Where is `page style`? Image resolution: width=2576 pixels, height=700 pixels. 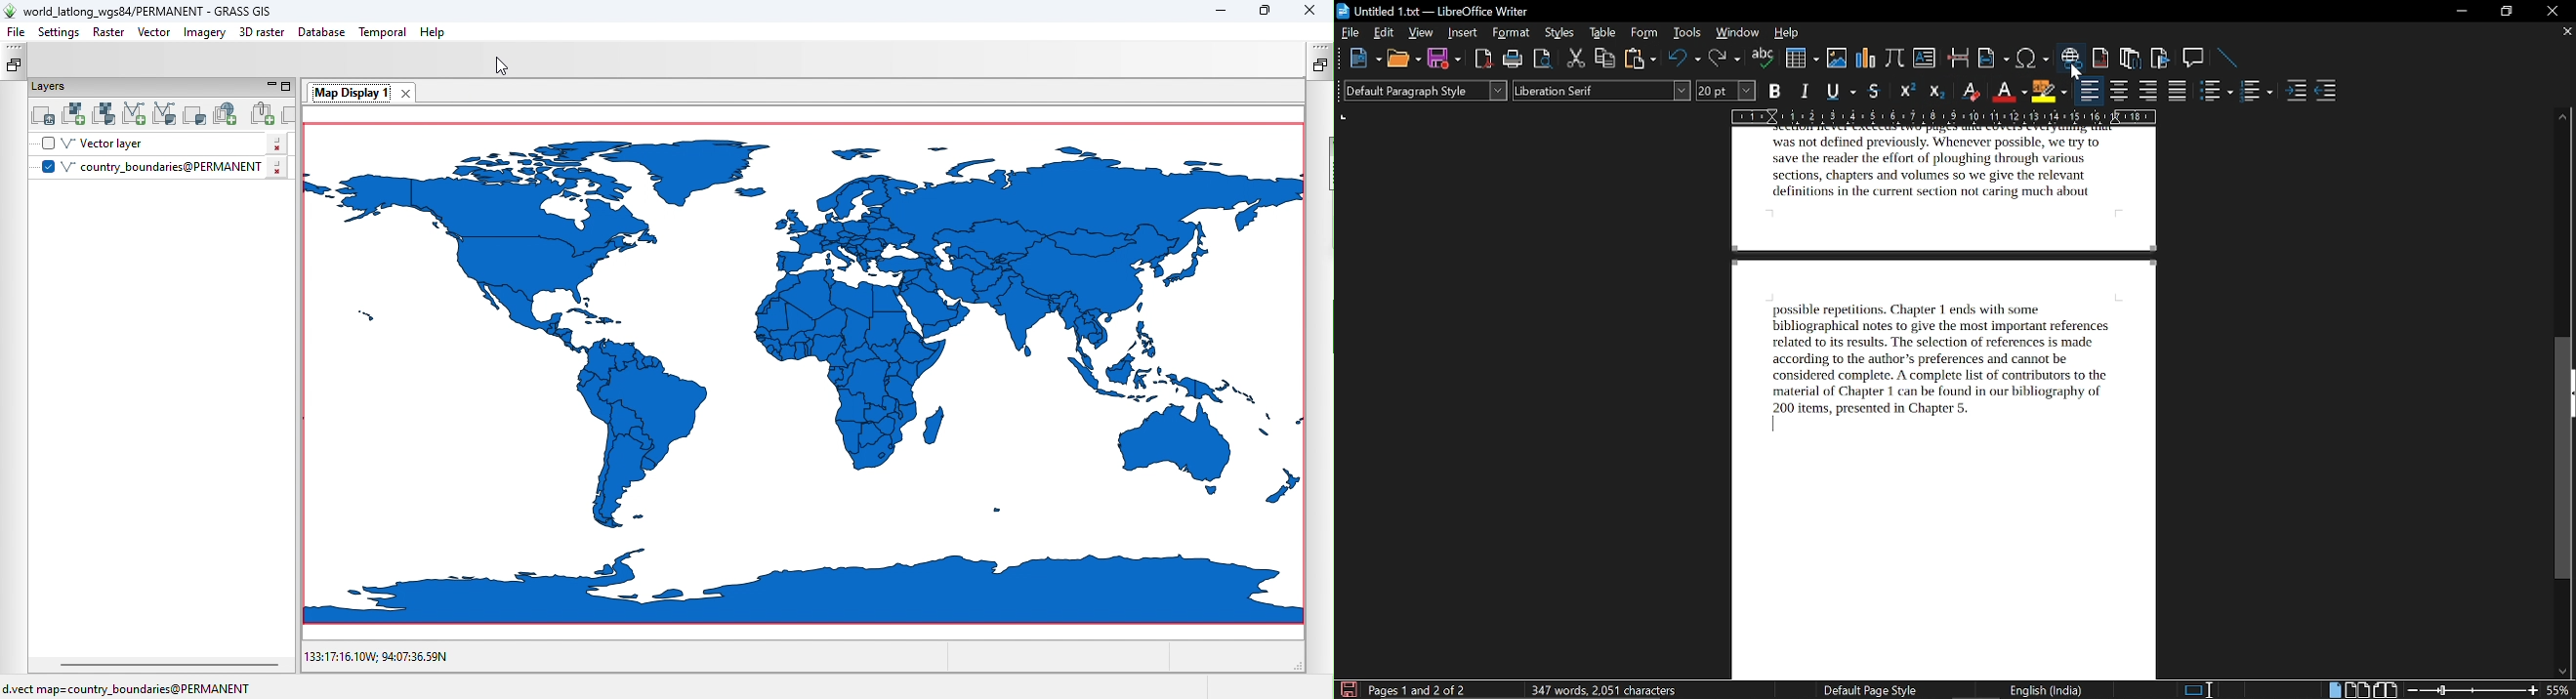 page style is located at coordinates (1863, 690).